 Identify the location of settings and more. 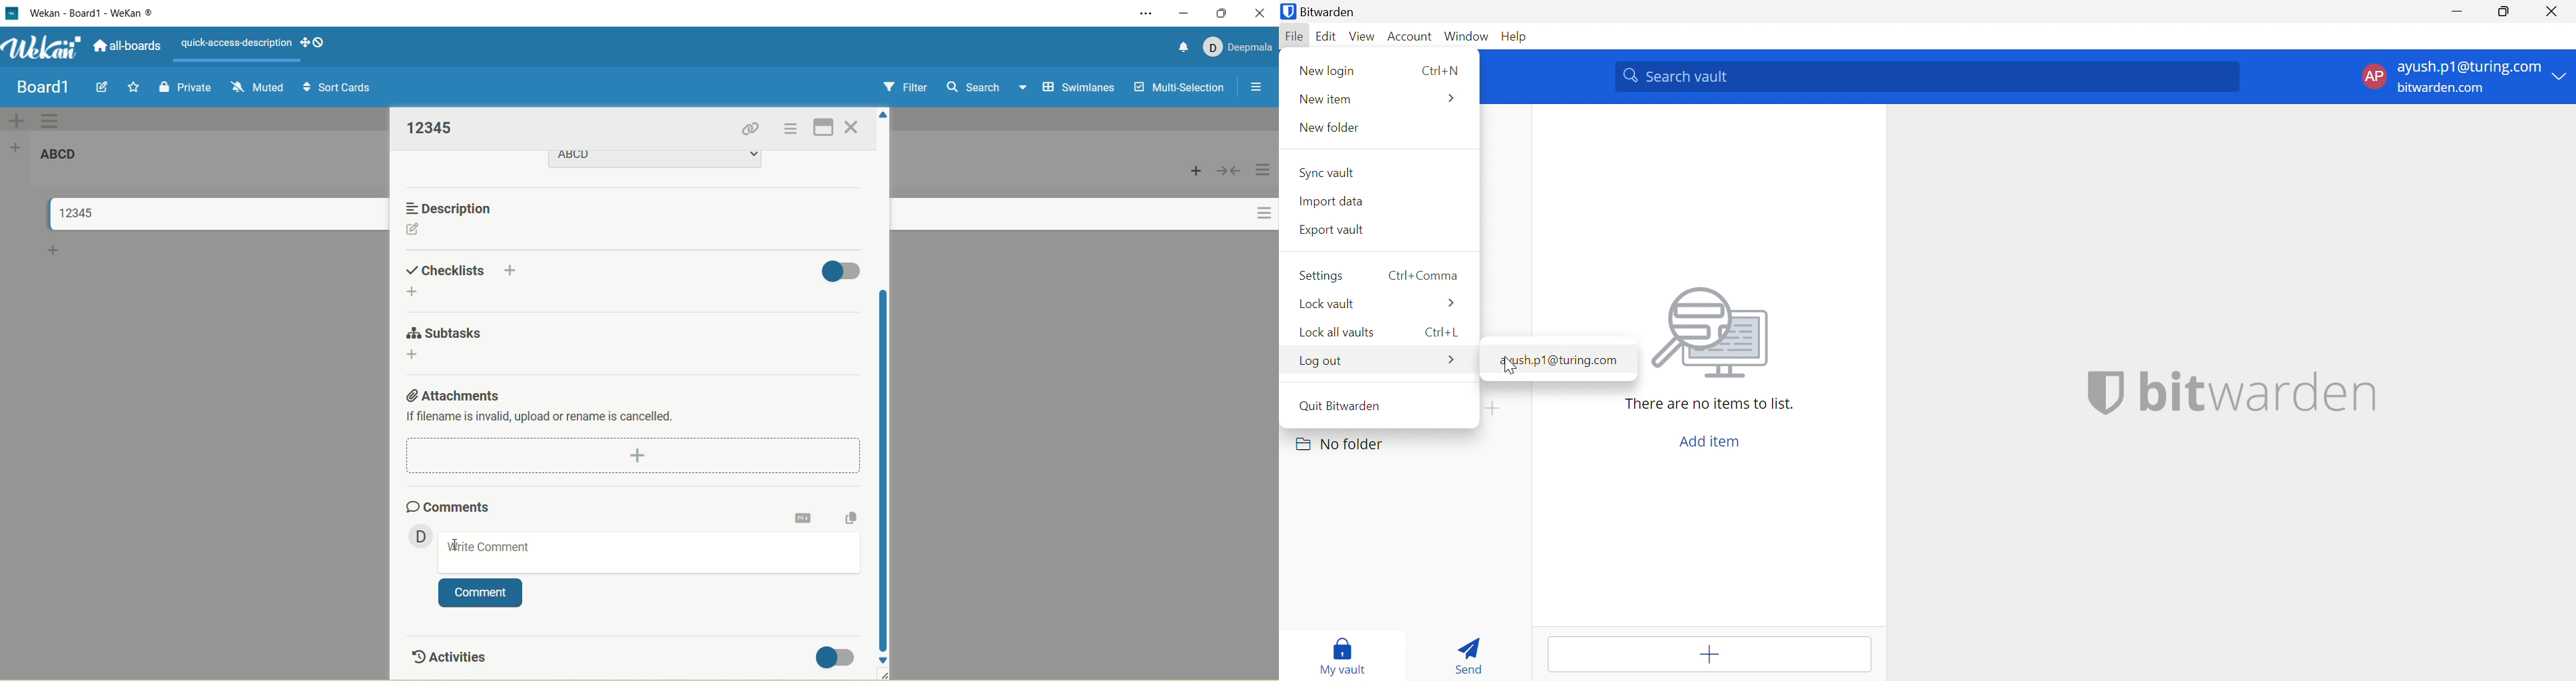
(1150, 14).